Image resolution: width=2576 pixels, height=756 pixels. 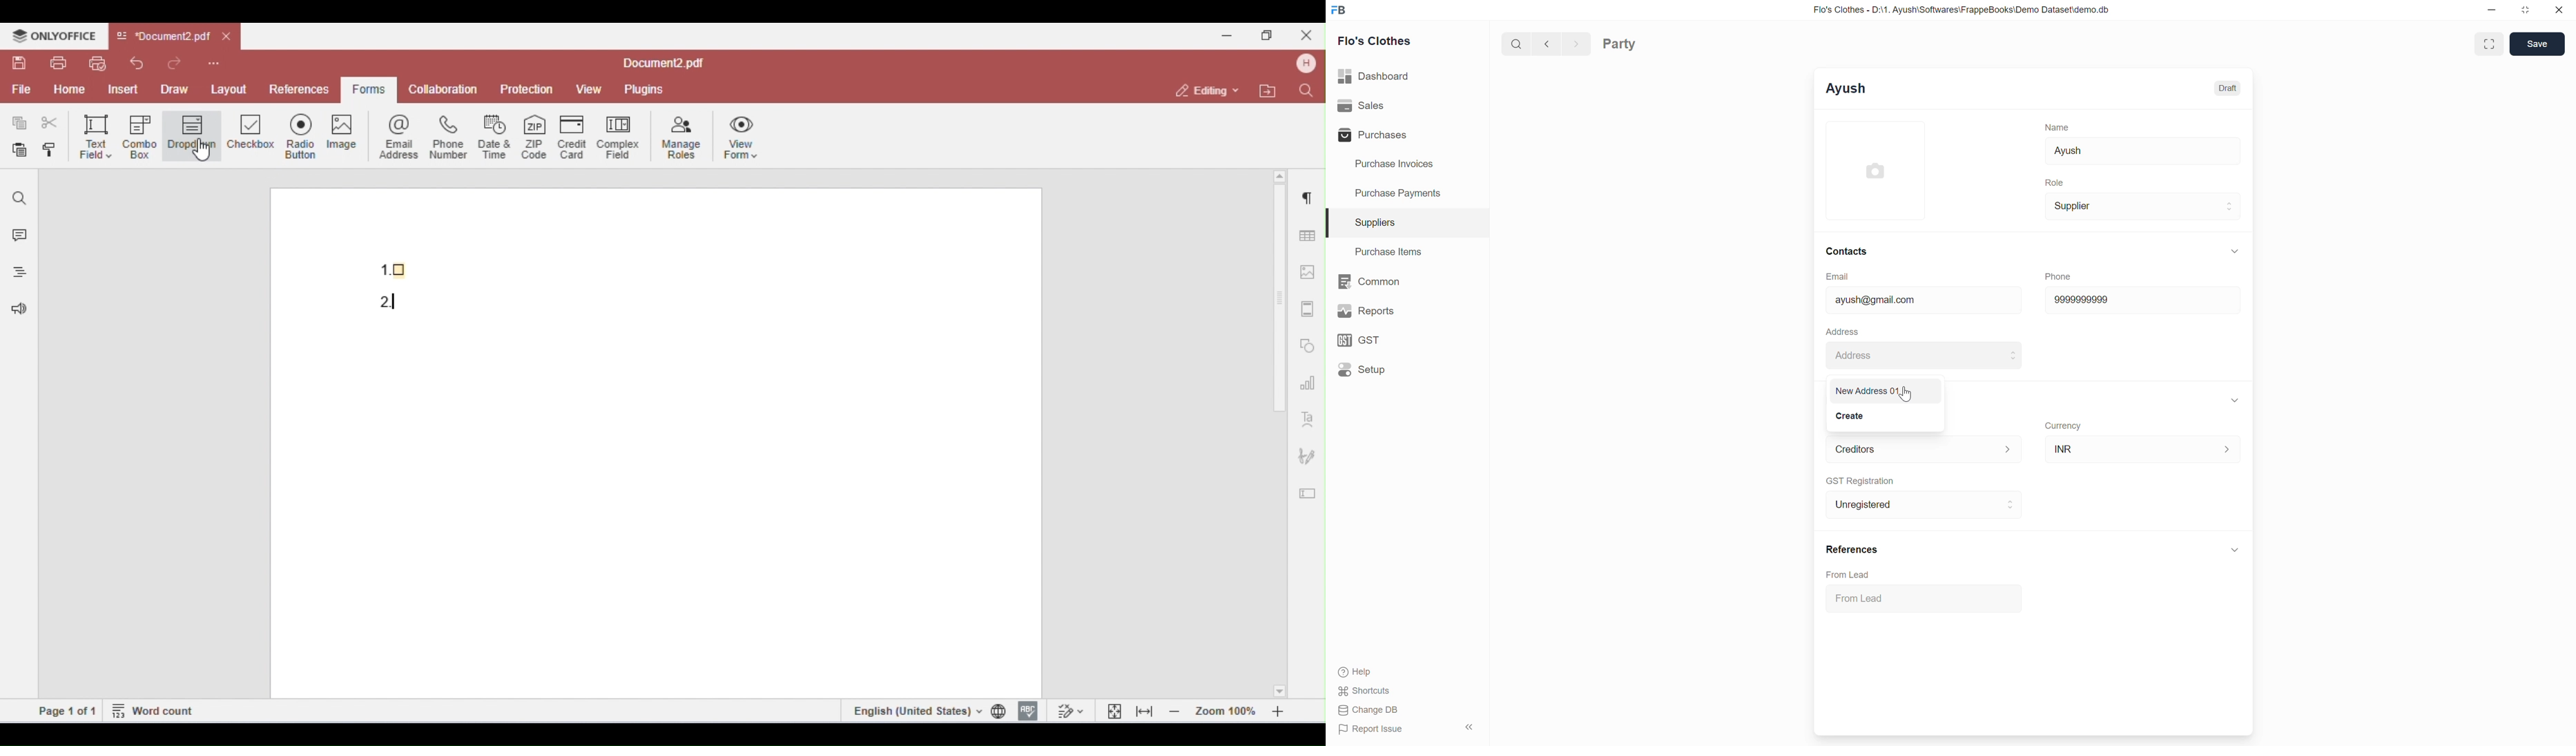 I want to click on Sales, so click(x=1407, y=106).